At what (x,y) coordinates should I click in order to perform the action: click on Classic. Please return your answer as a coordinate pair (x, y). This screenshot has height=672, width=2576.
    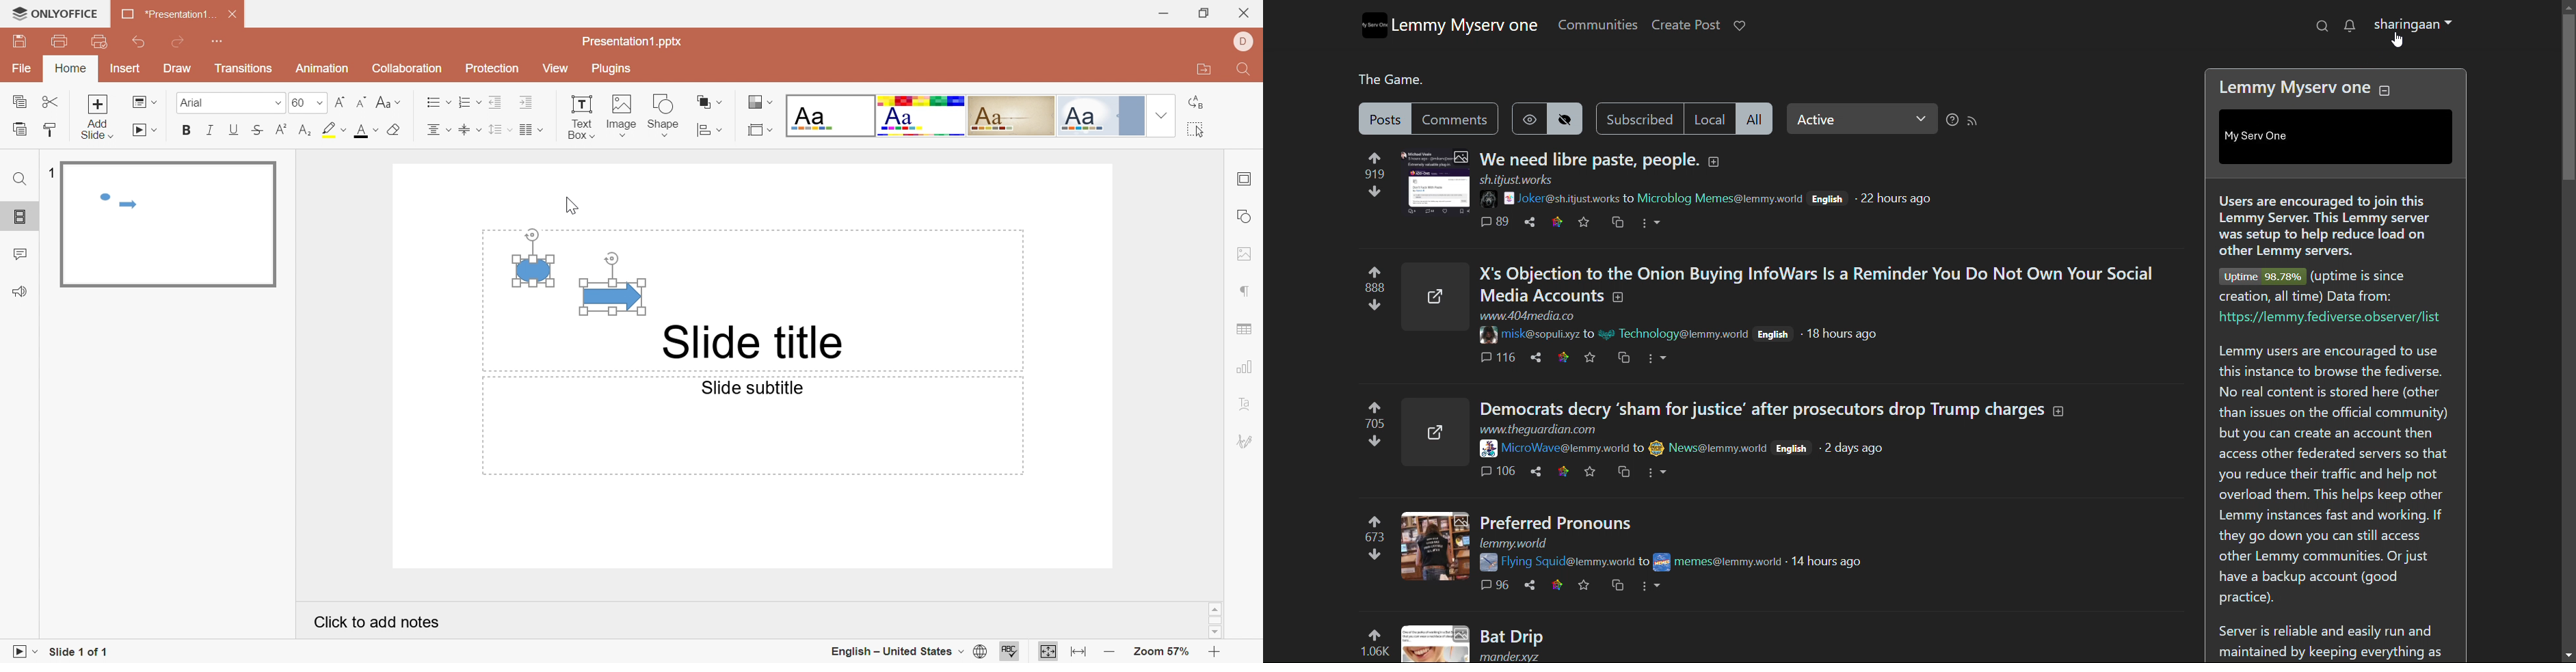
    Looking at the image, I should click on (1012, 118).